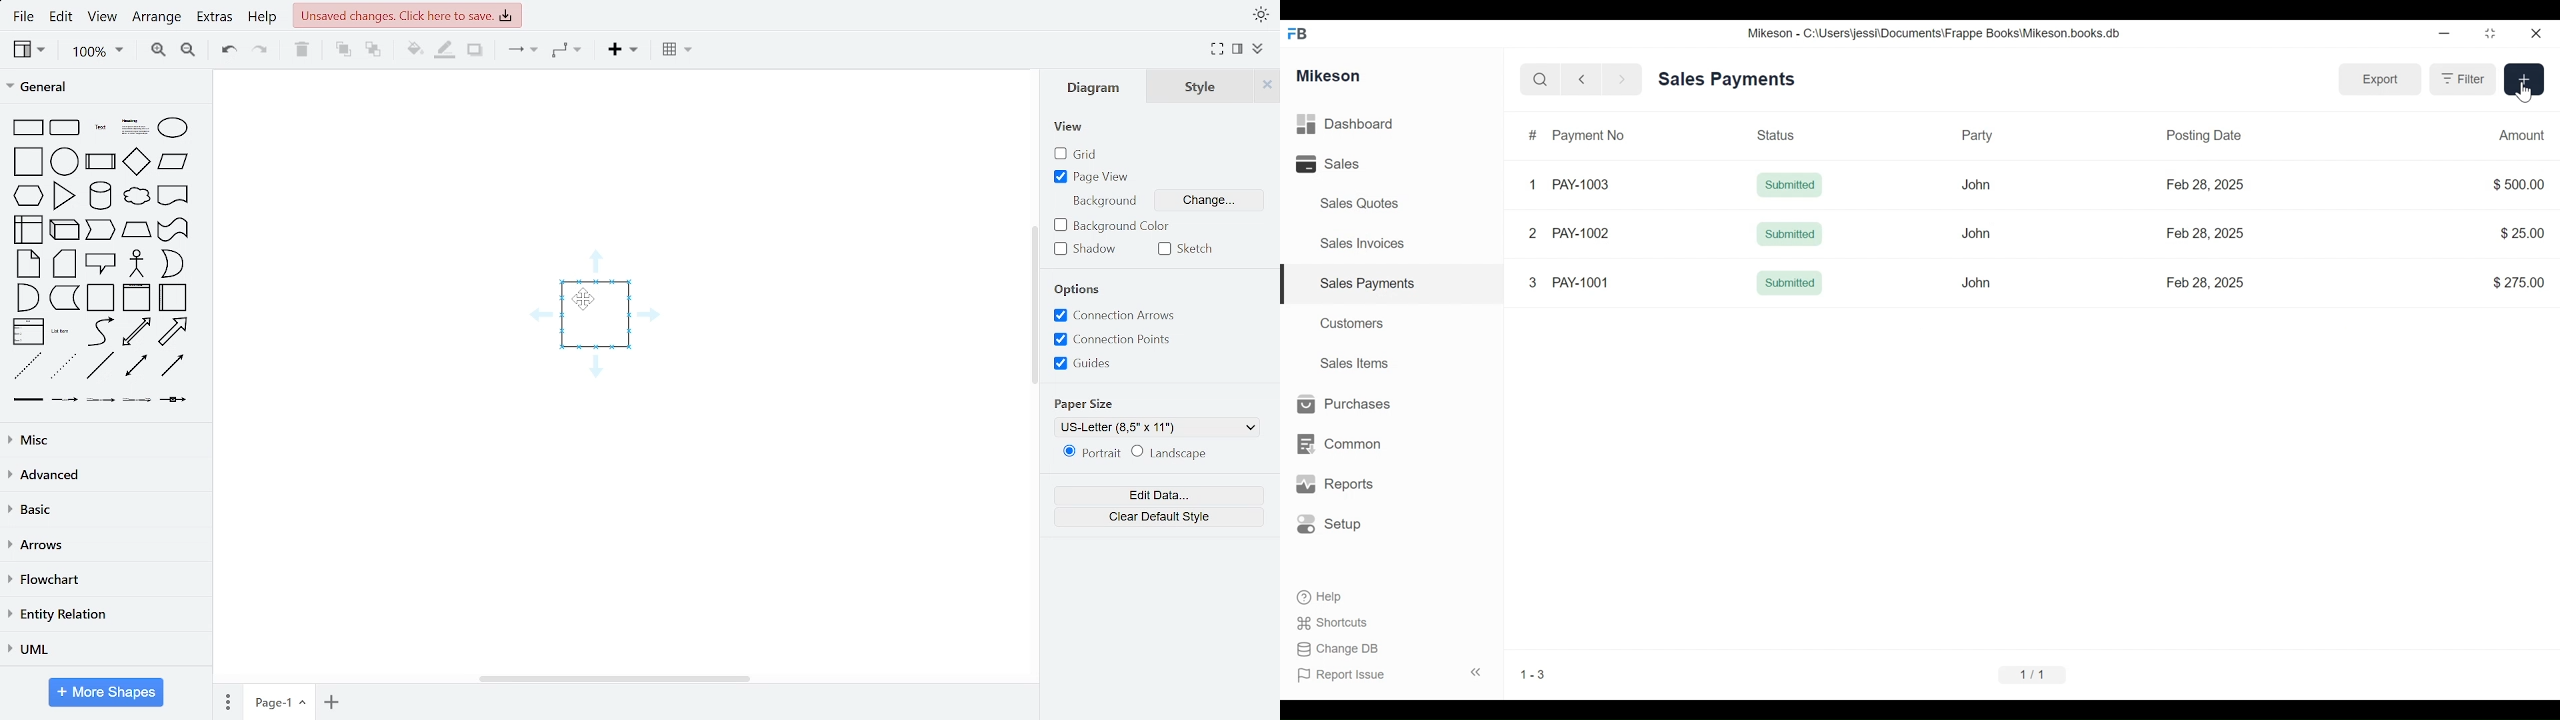 Image resolution: width=2576 pixels, height=728 pixels. What do you see at coordinates (1536, 79) in the screenshot?
I see `Search` at bounding box center [1536, 79].